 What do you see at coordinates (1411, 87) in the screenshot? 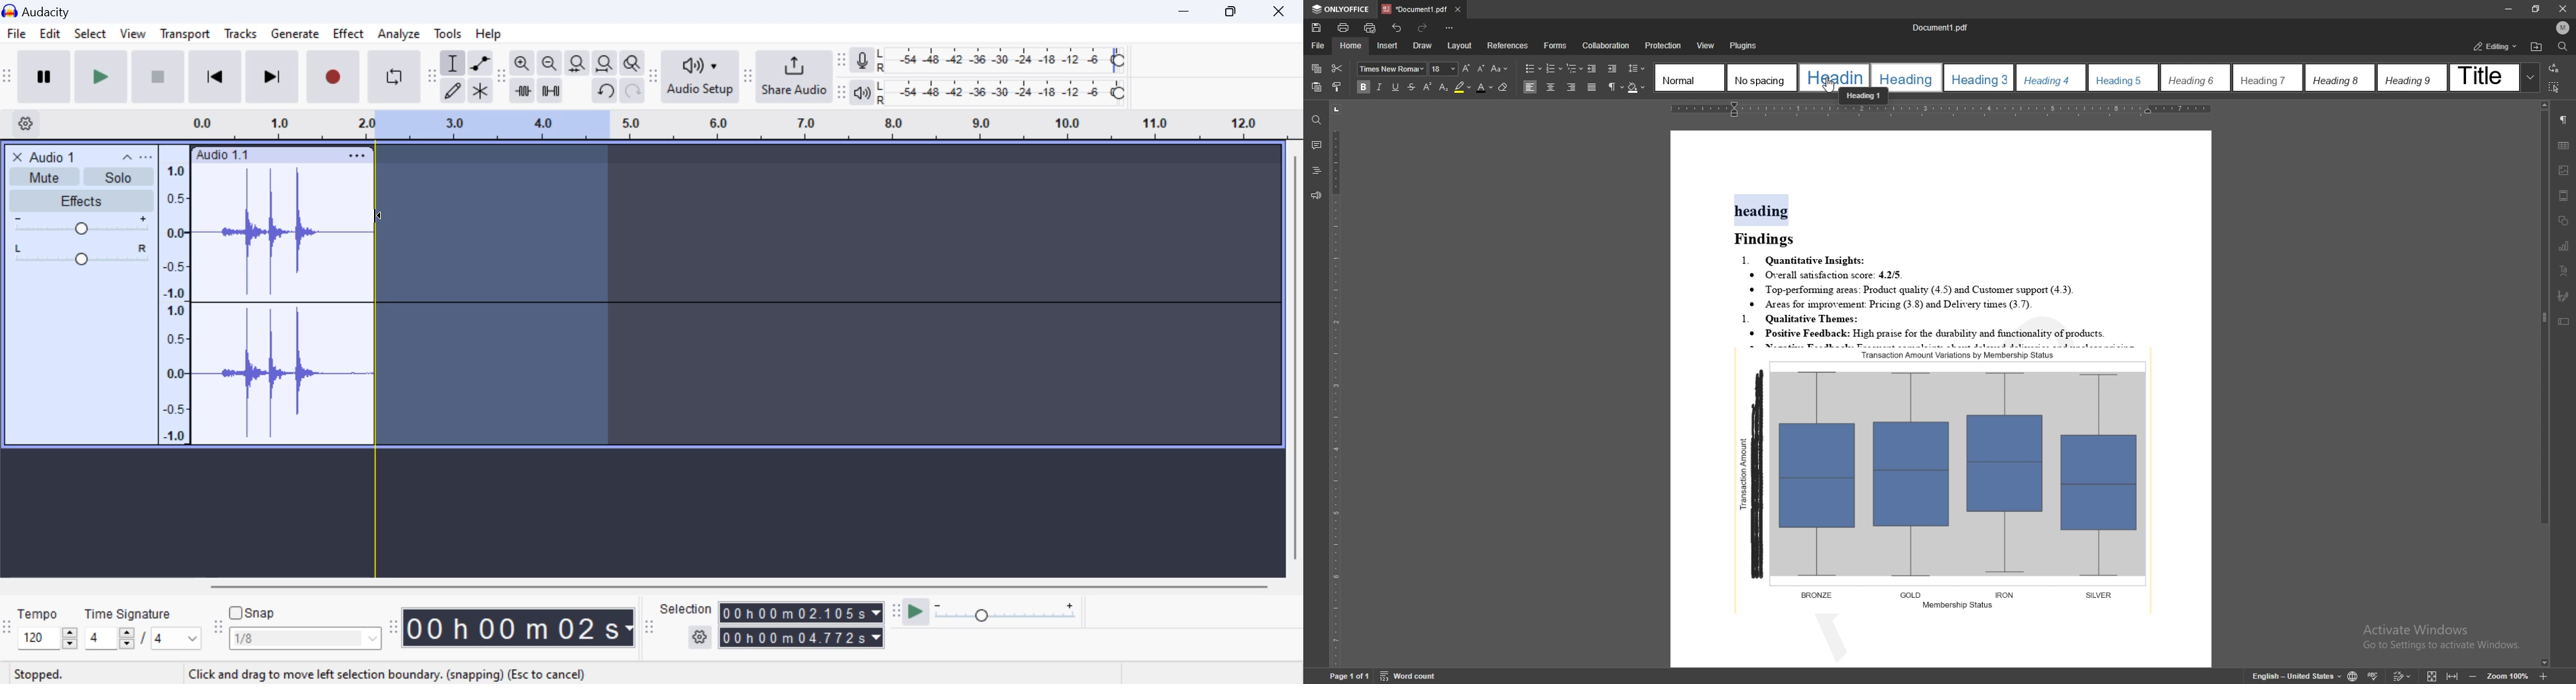
I see `strikethrough` at bounding box center [1411, 87].